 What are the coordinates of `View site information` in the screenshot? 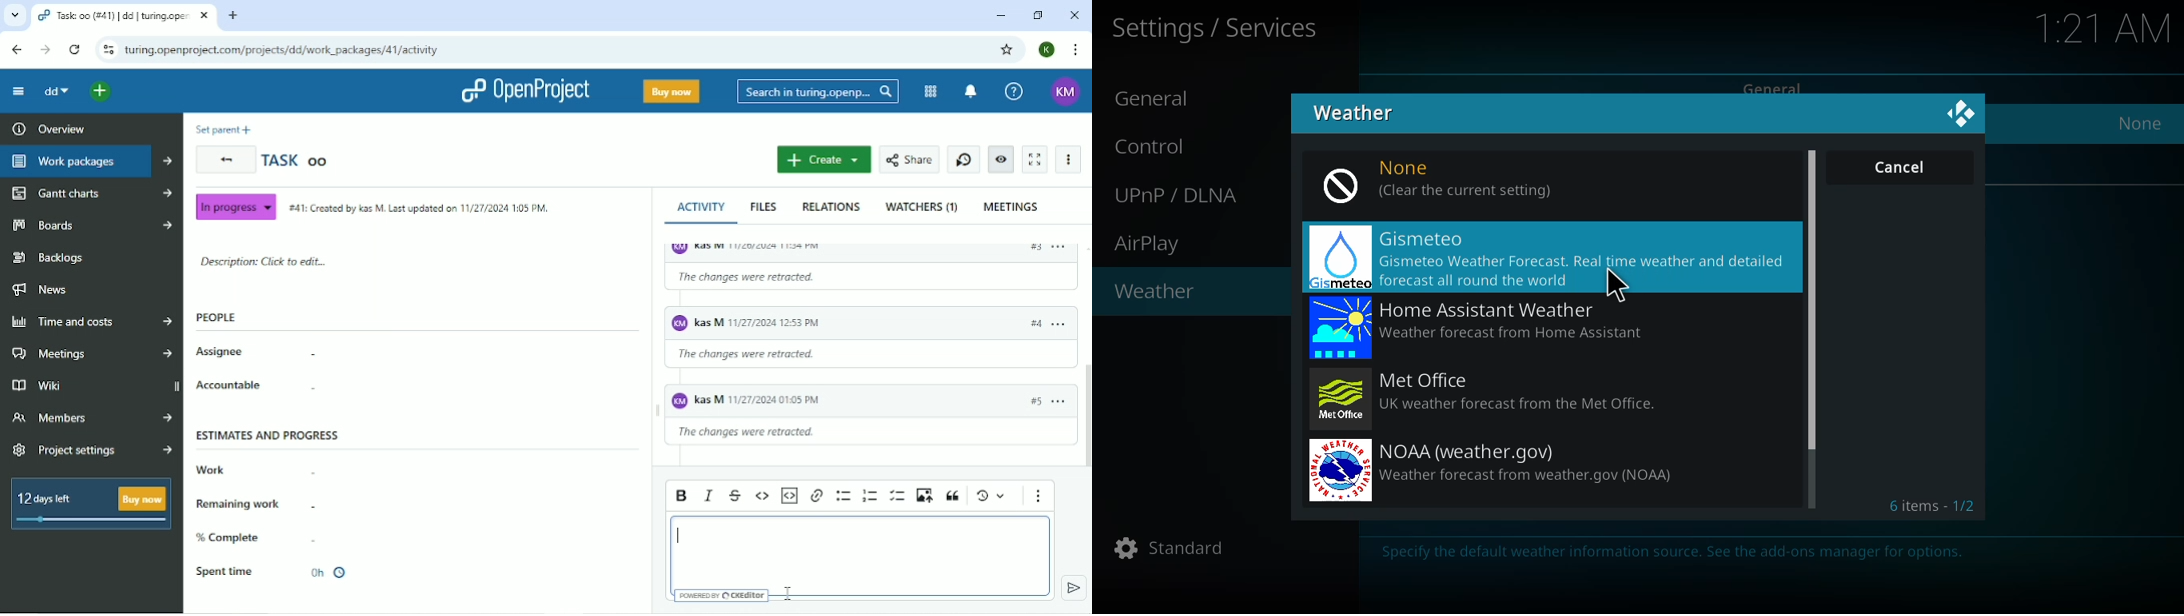 It's located at (107, 51).